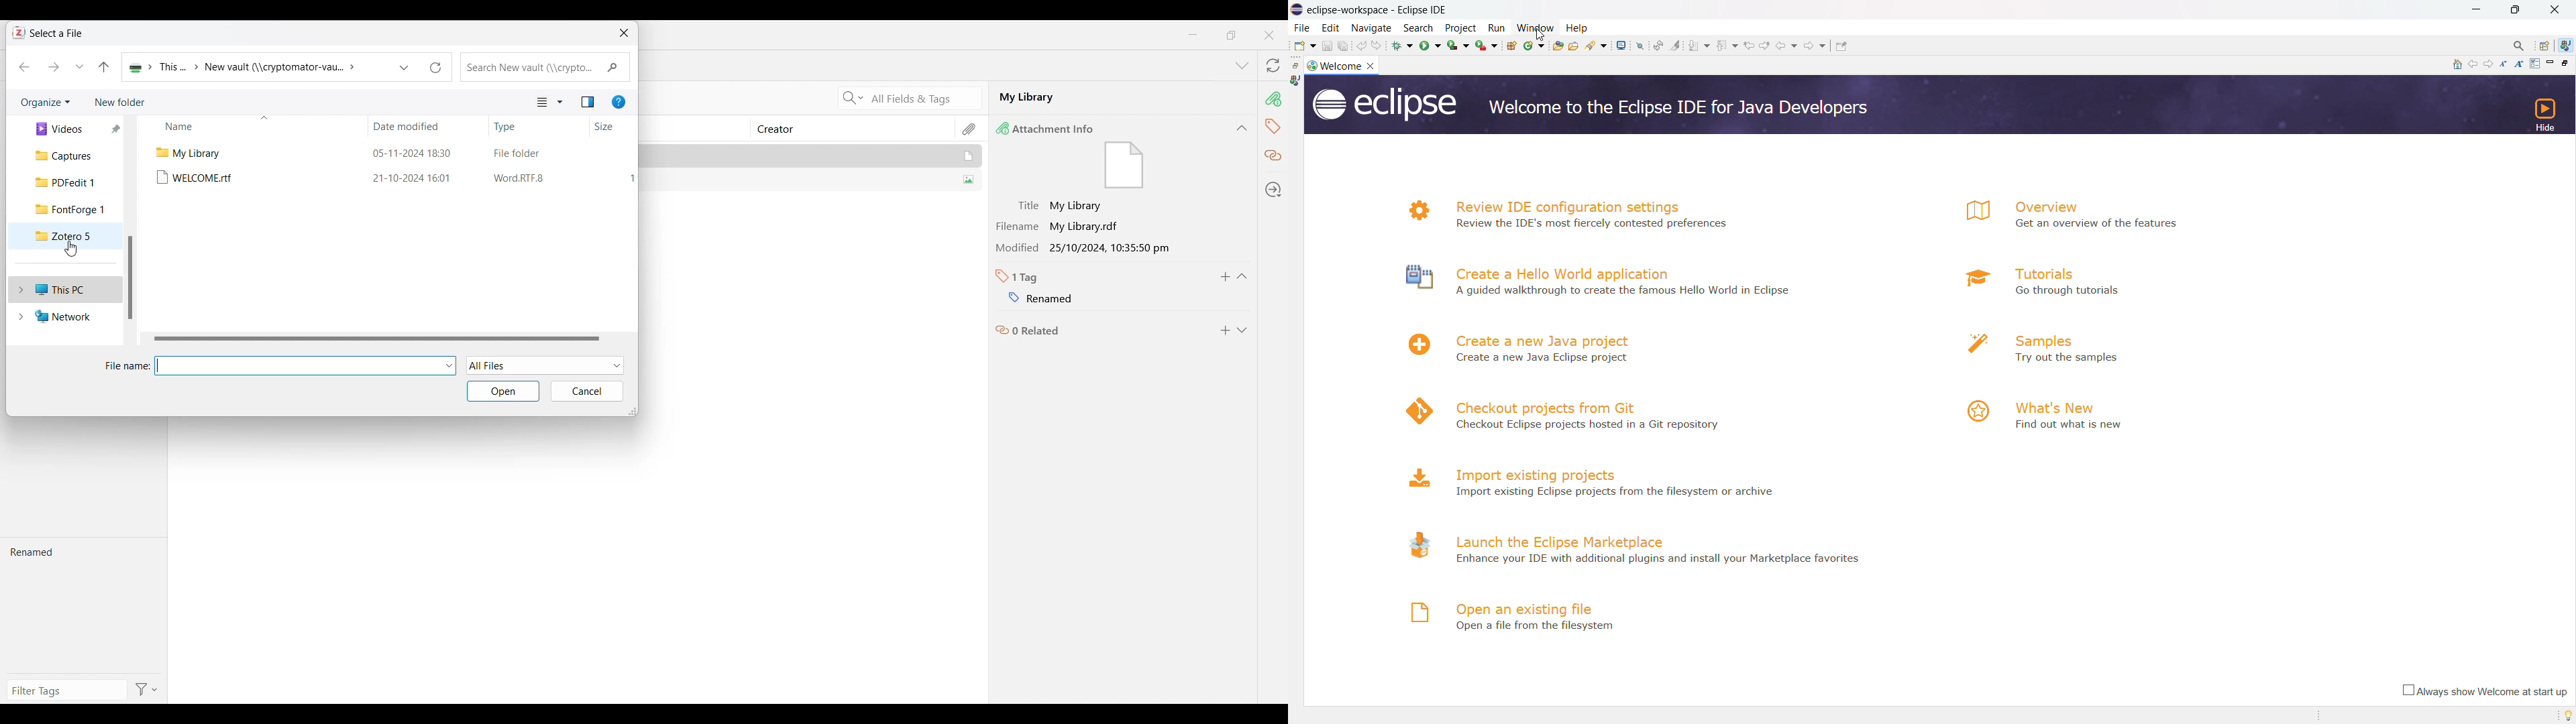  I want to click on Collapse, so click(1242, 276).